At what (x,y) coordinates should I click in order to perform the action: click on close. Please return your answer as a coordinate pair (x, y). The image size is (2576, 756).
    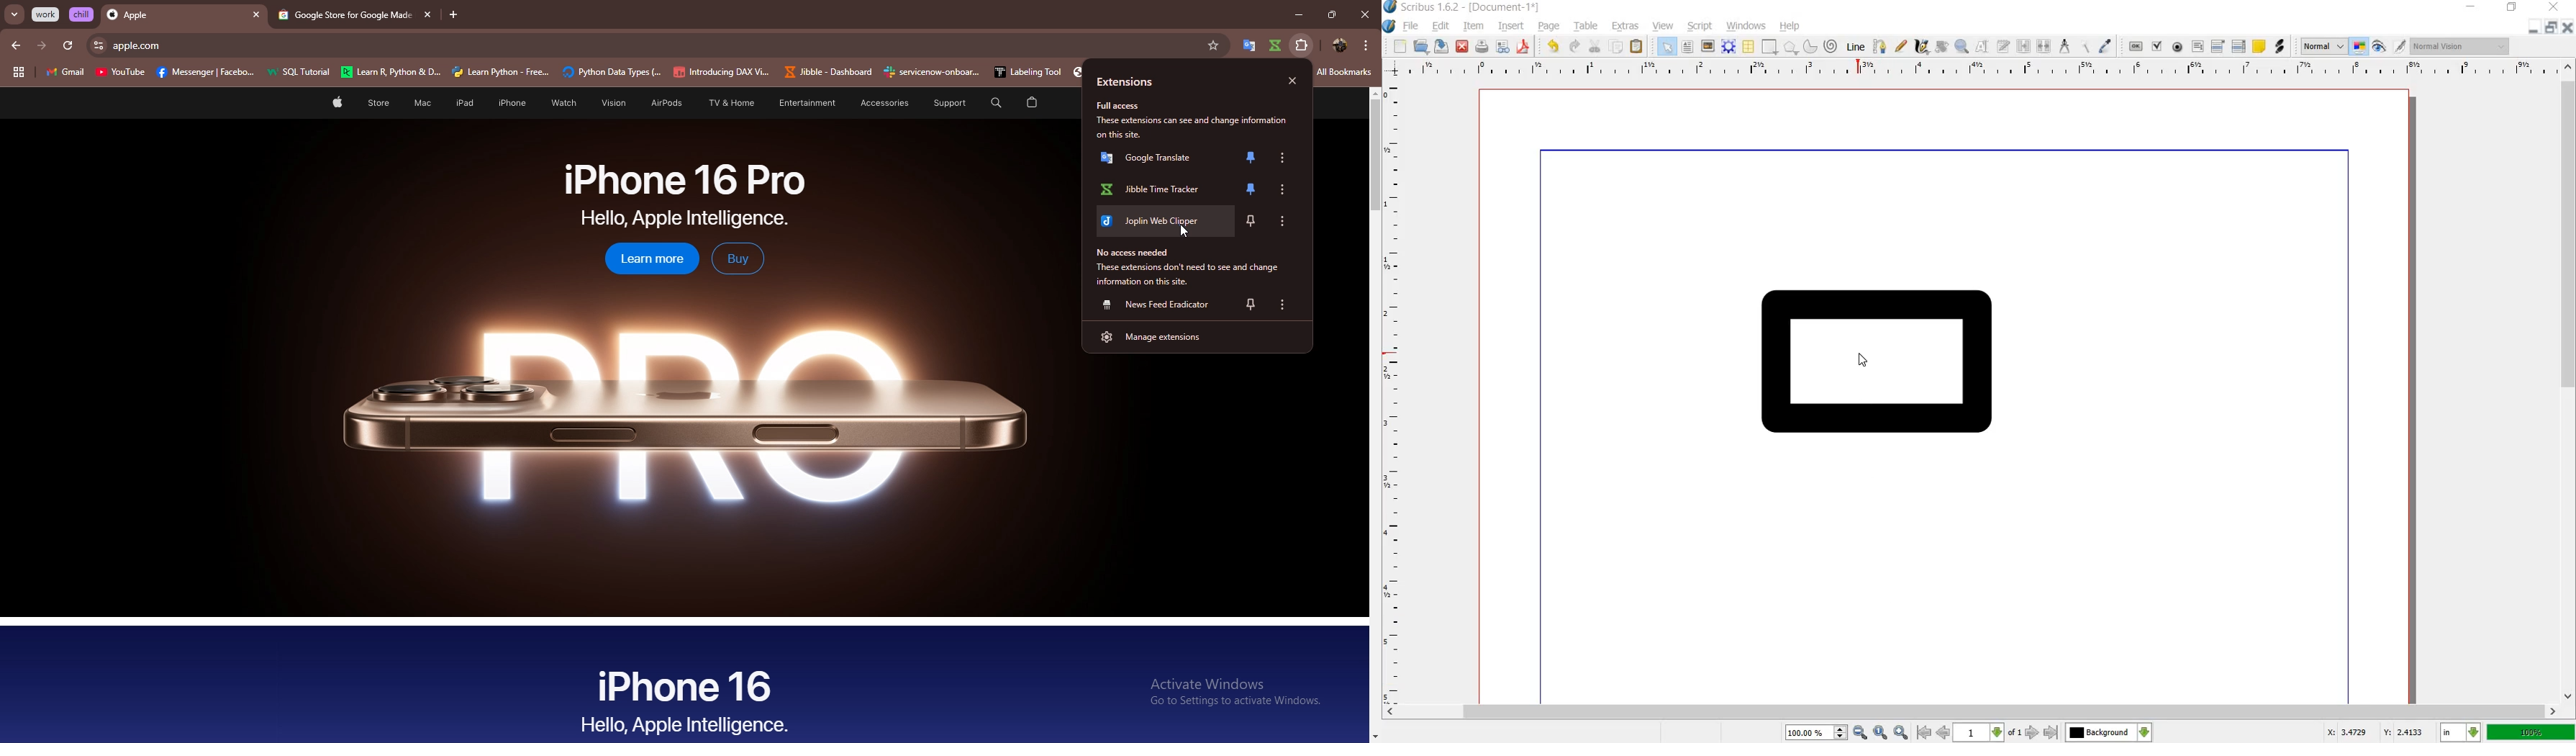
    Looking at the image, I should click on (1292, 81).